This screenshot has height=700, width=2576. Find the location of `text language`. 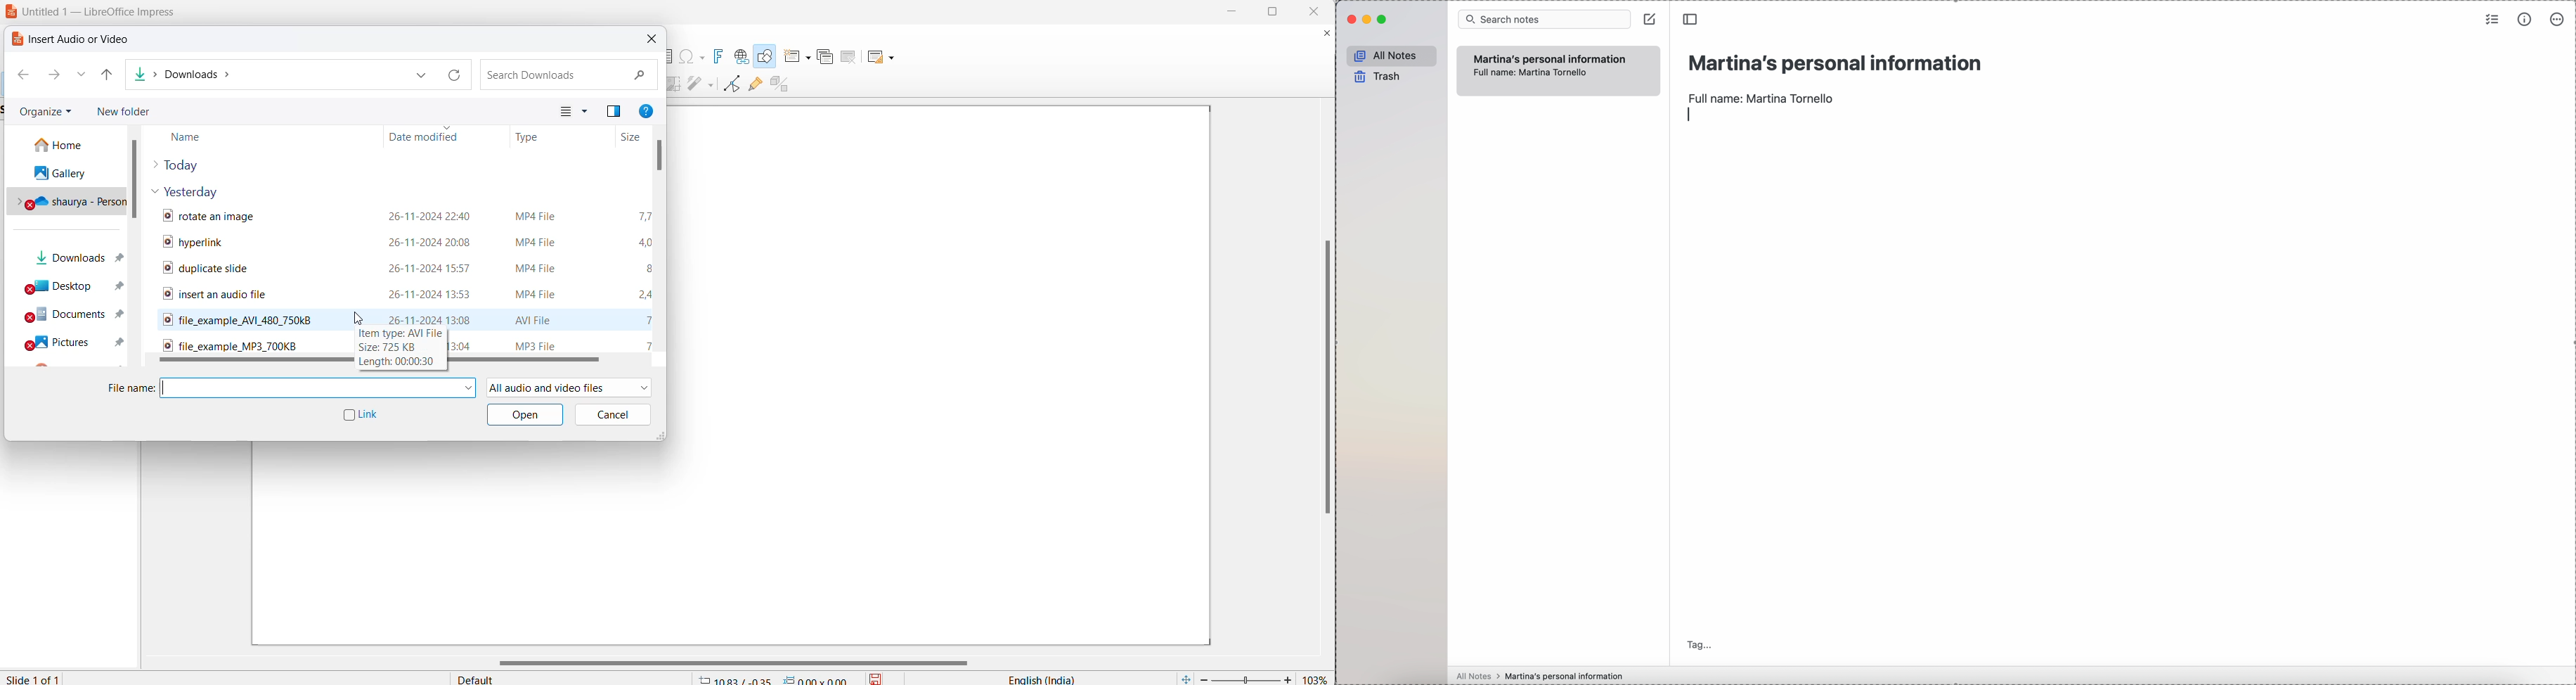

text language is located at coordinates (1031, 678).